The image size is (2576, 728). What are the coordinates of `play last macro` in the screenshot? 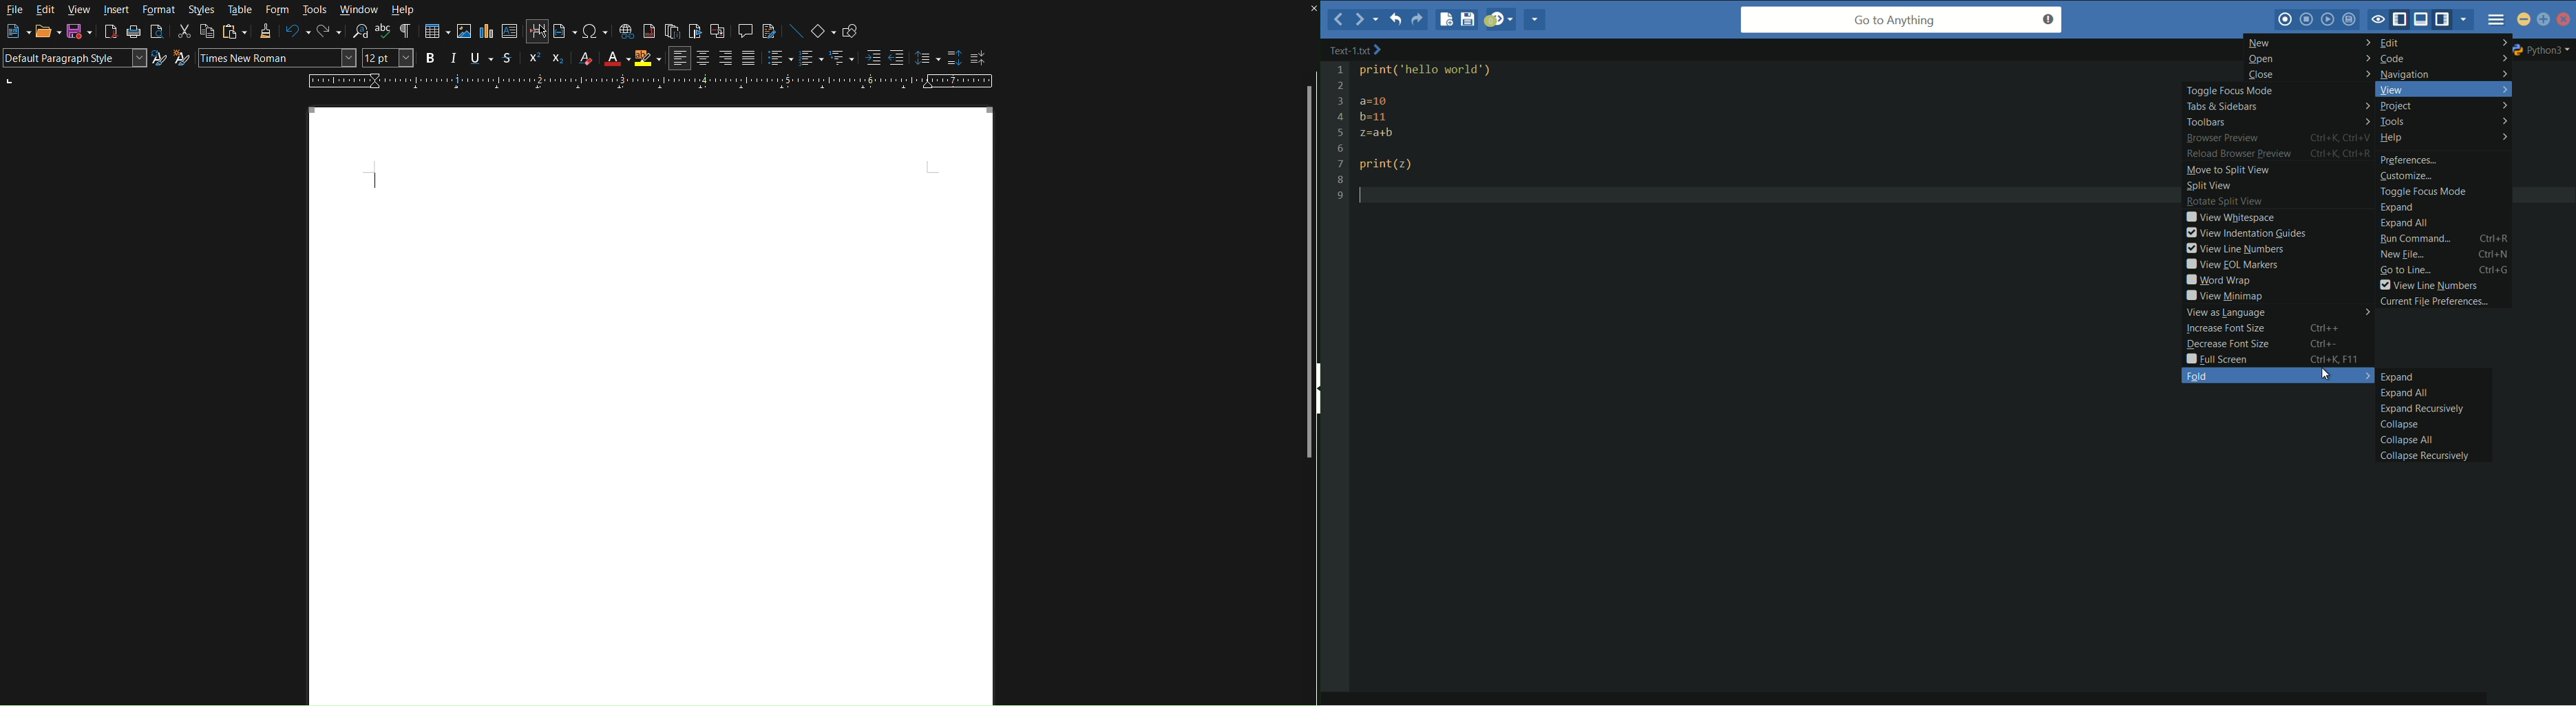 It's located at (2329, 21).